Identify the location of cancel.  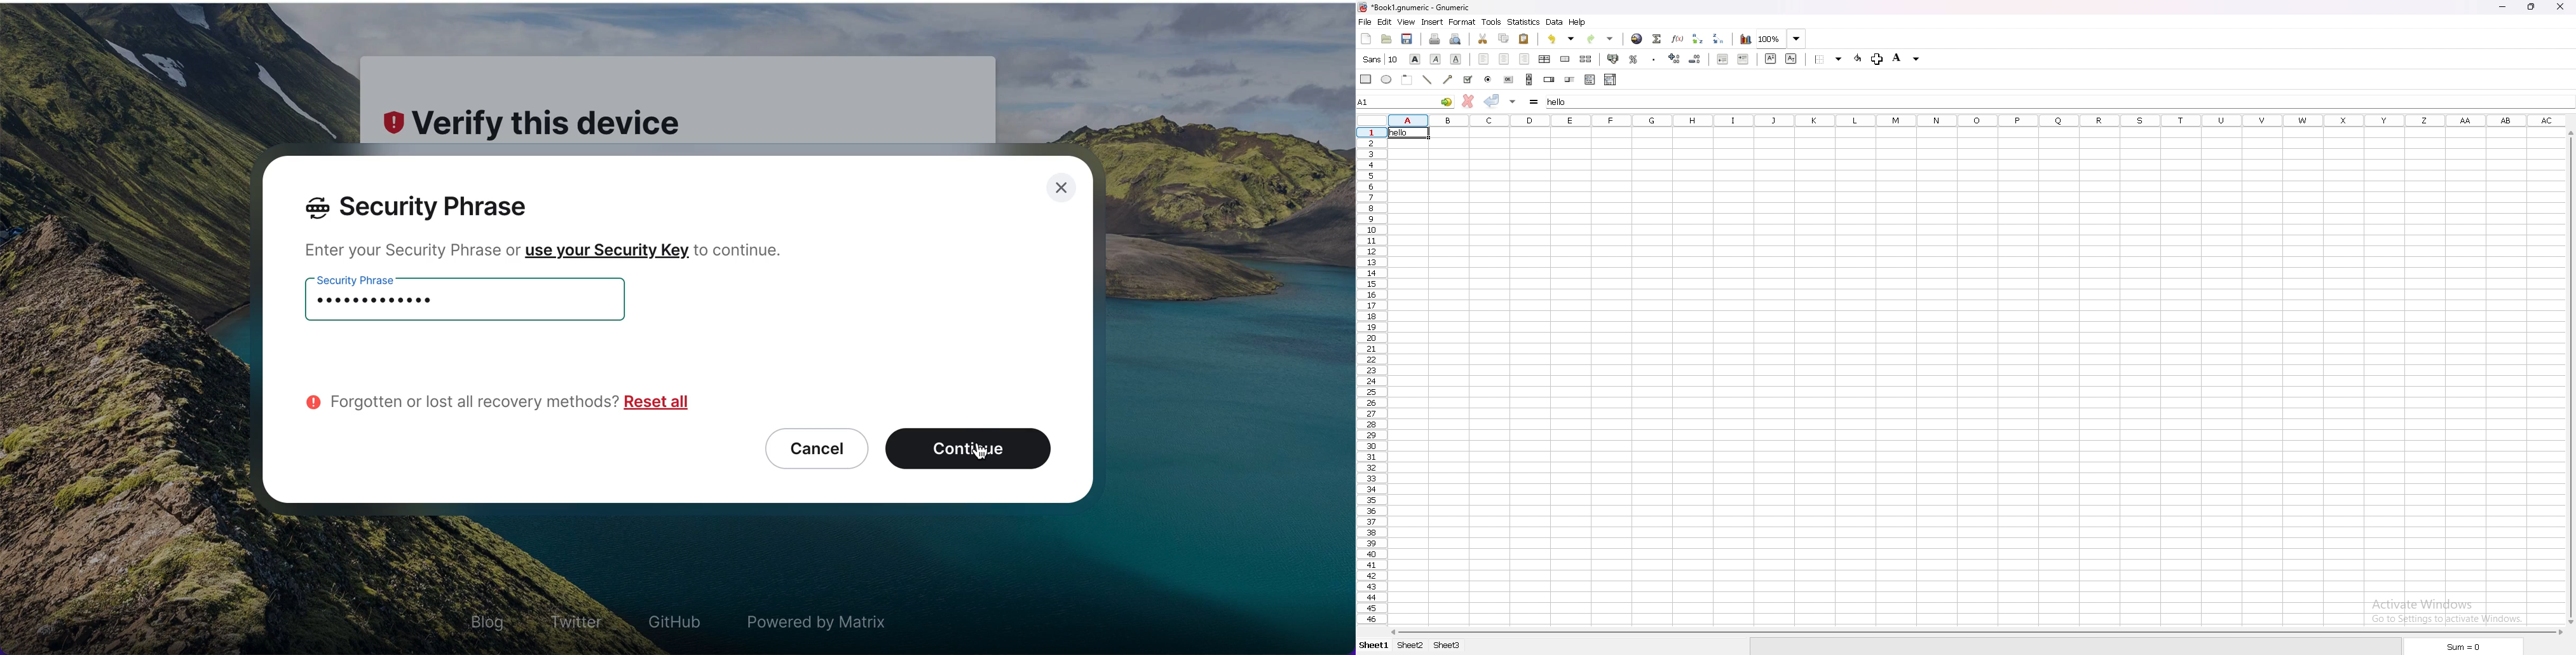
(810, 448).